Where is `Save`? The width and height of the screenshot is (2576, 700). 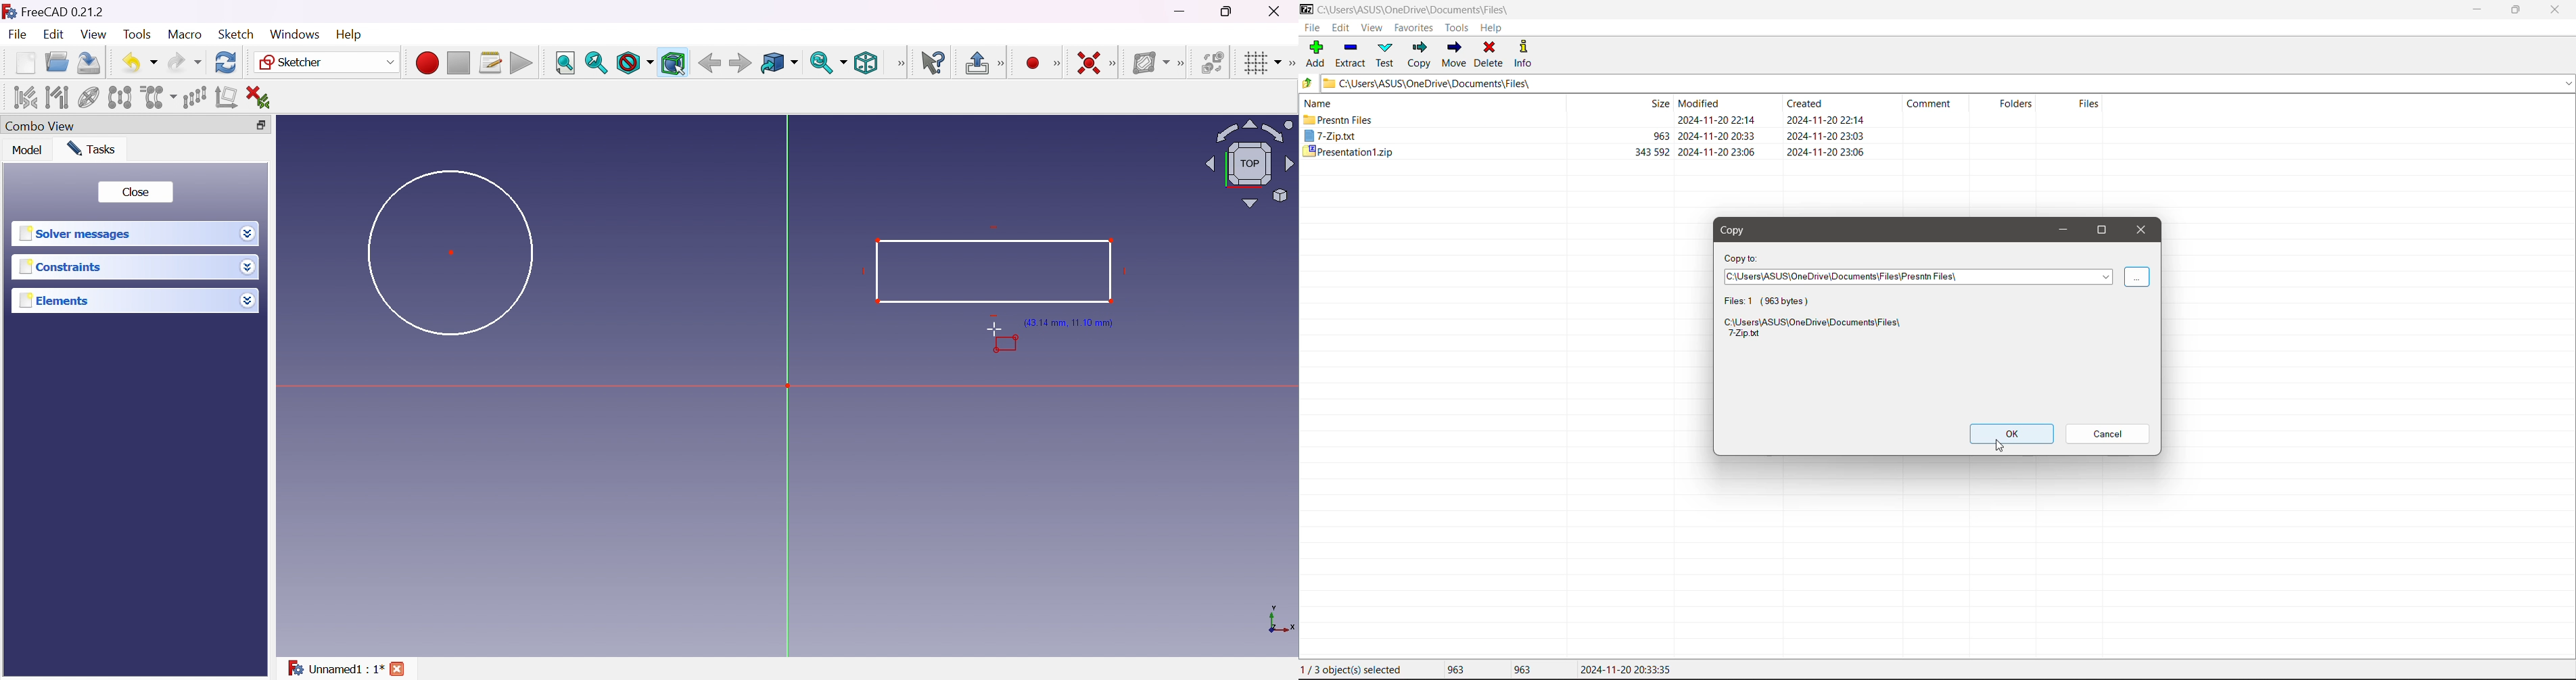 Save is located at coordinates (87, 62).